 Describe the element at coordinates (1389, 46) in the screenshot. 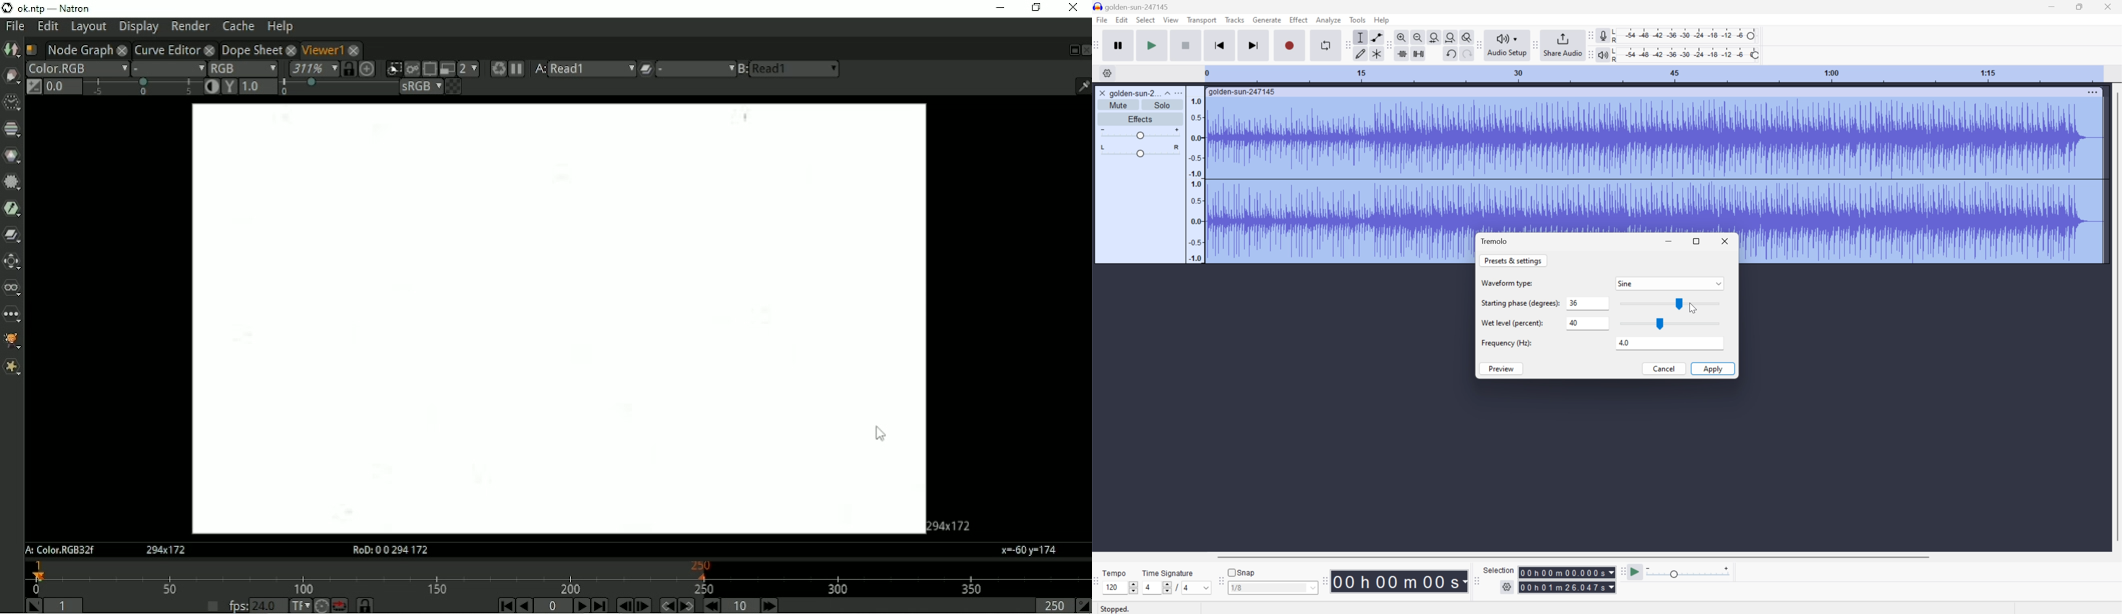

I see `Audacity edit toolbar` at that location.